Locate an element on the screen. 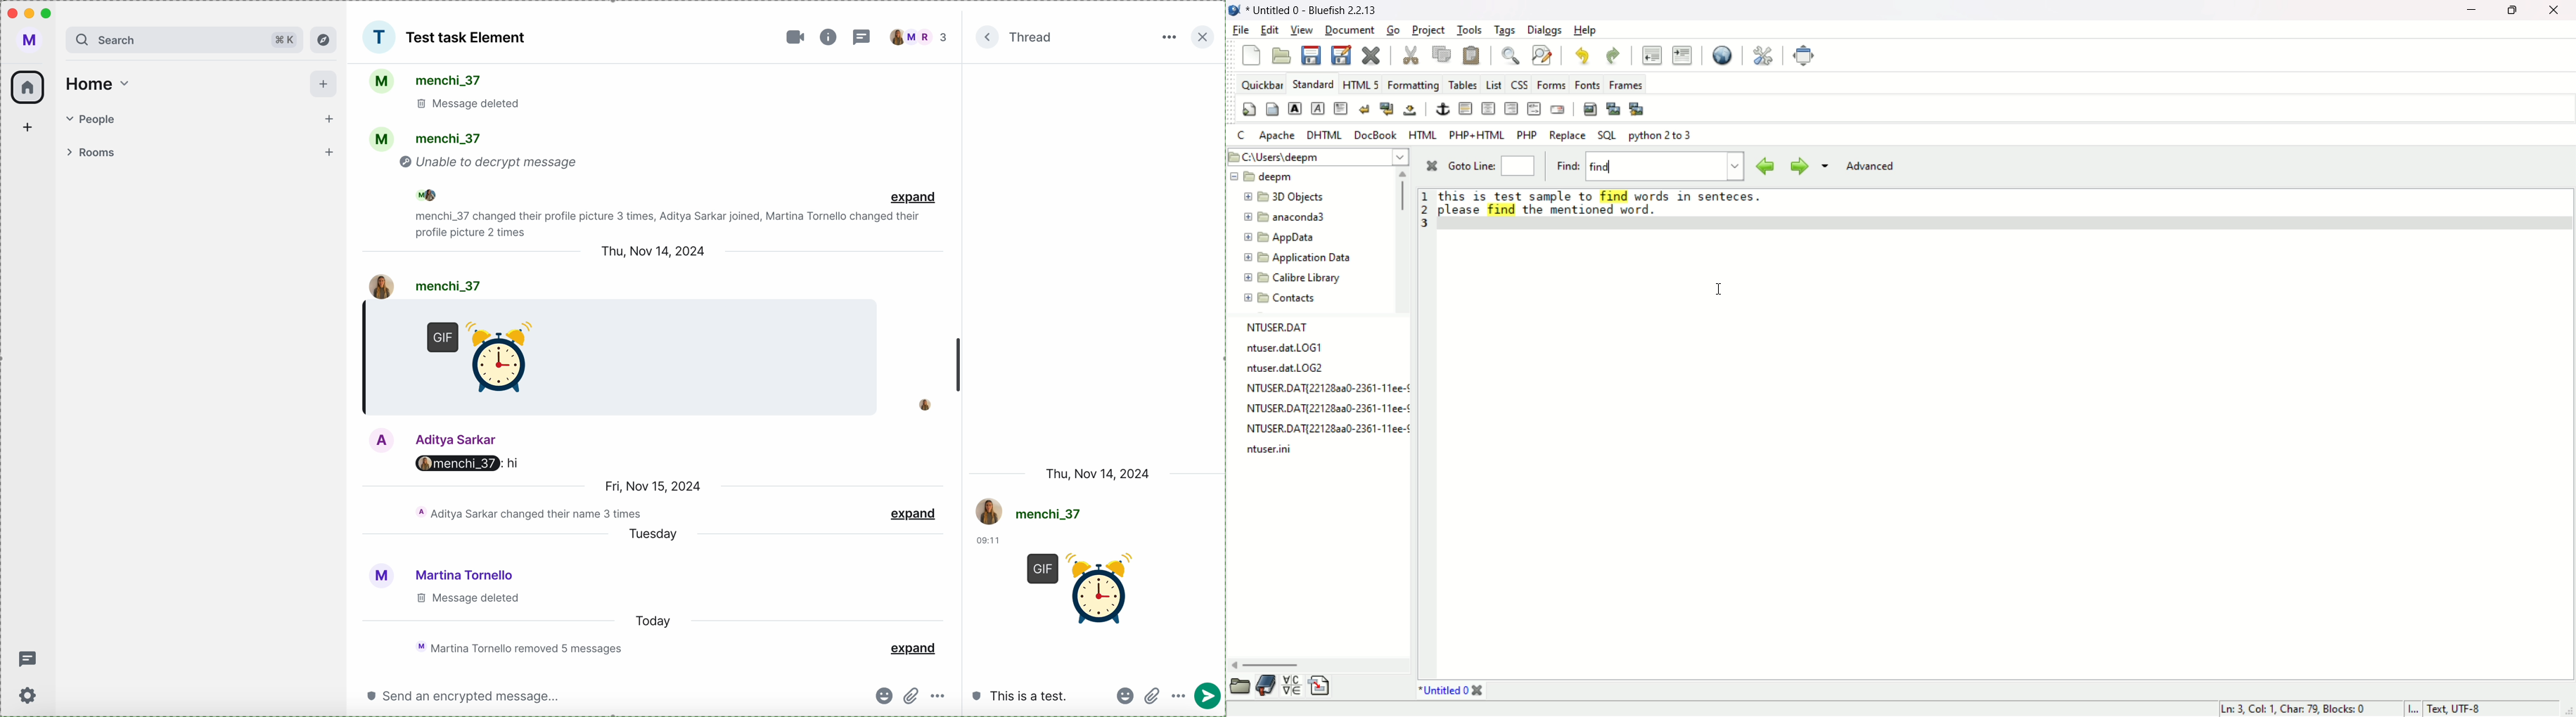 This screenshot has height=728, width=2576. tuesday is located at coordinates (658, 534).